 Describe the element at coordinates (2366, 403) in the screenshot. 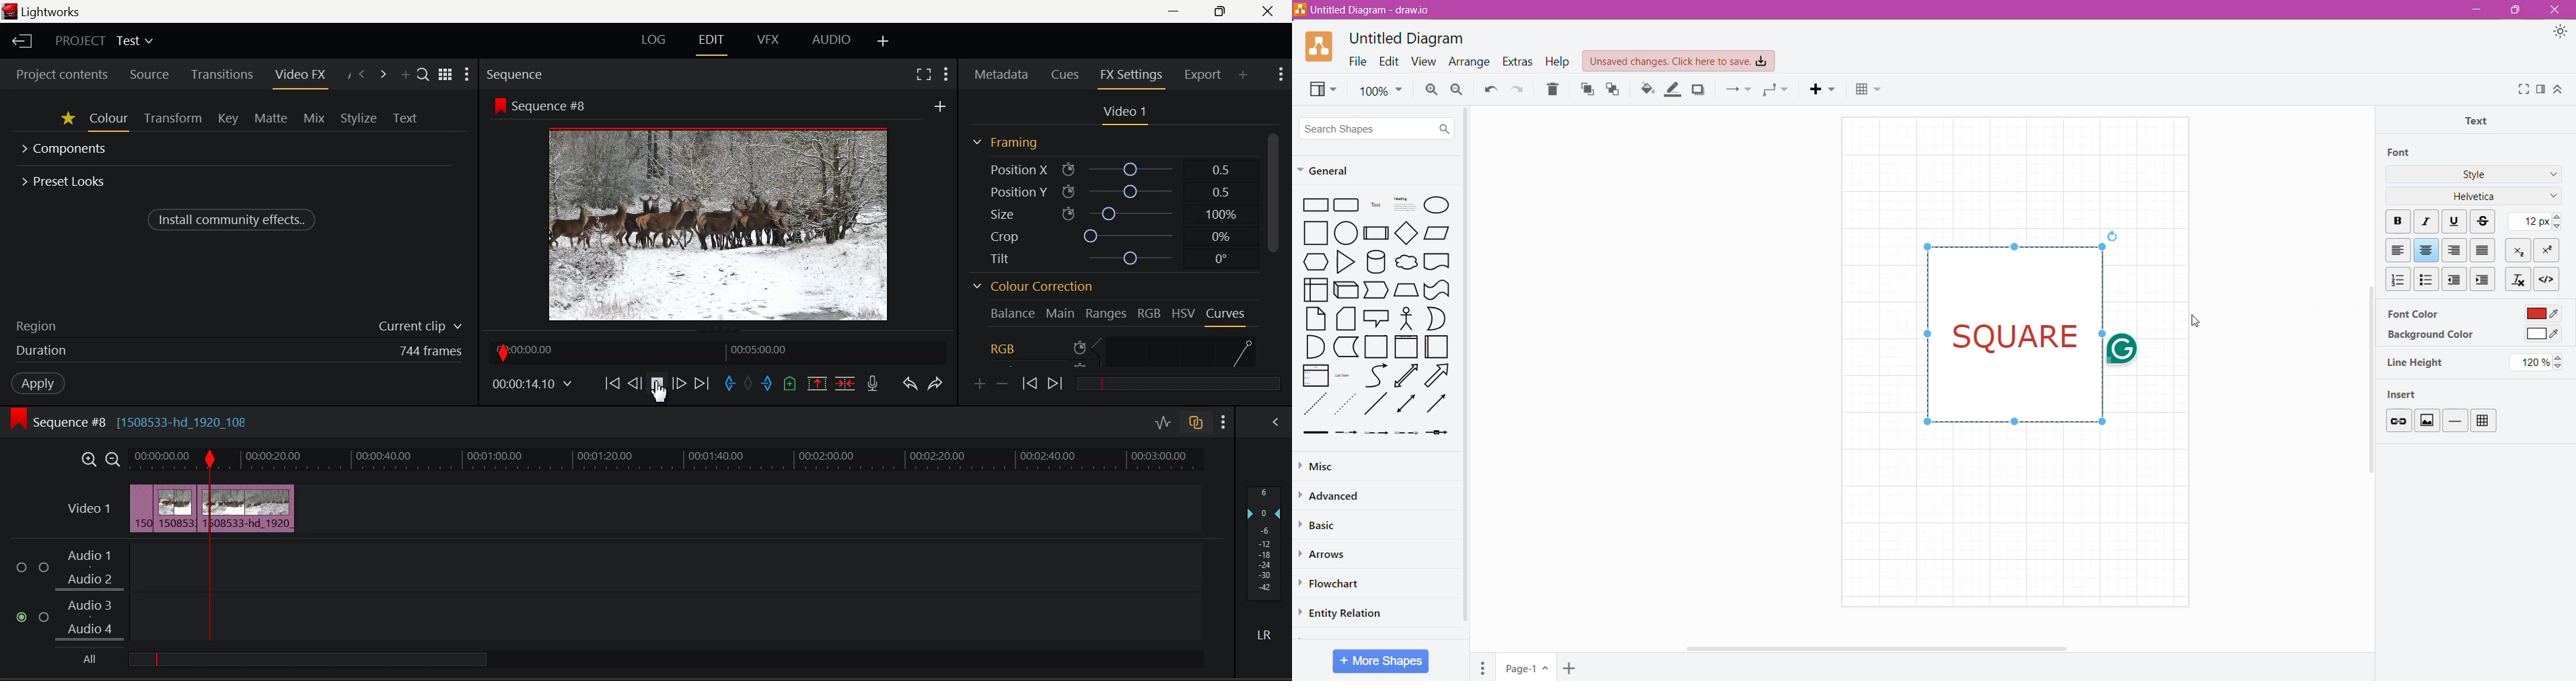

I see `Vertical Scroll Bar` at that location.